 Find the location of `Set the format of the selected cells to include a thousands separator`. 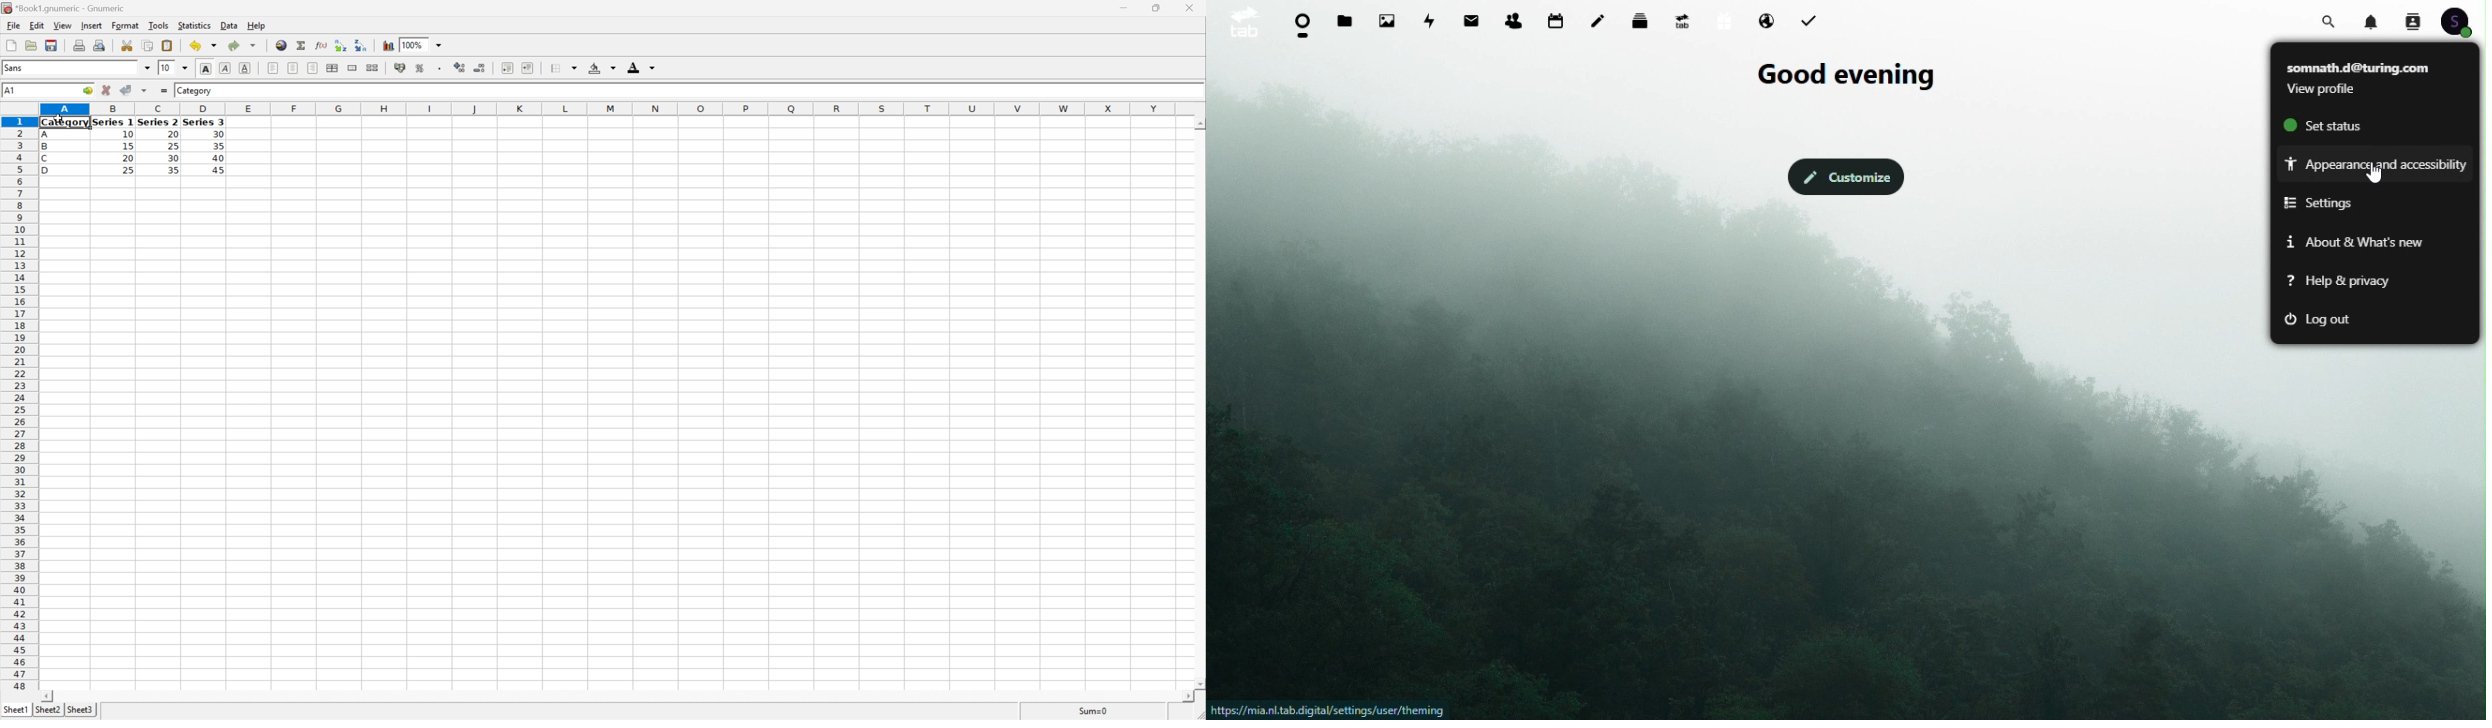

Set the format of the selected cells to include a thousands separator is located at coordinates (441, 69).